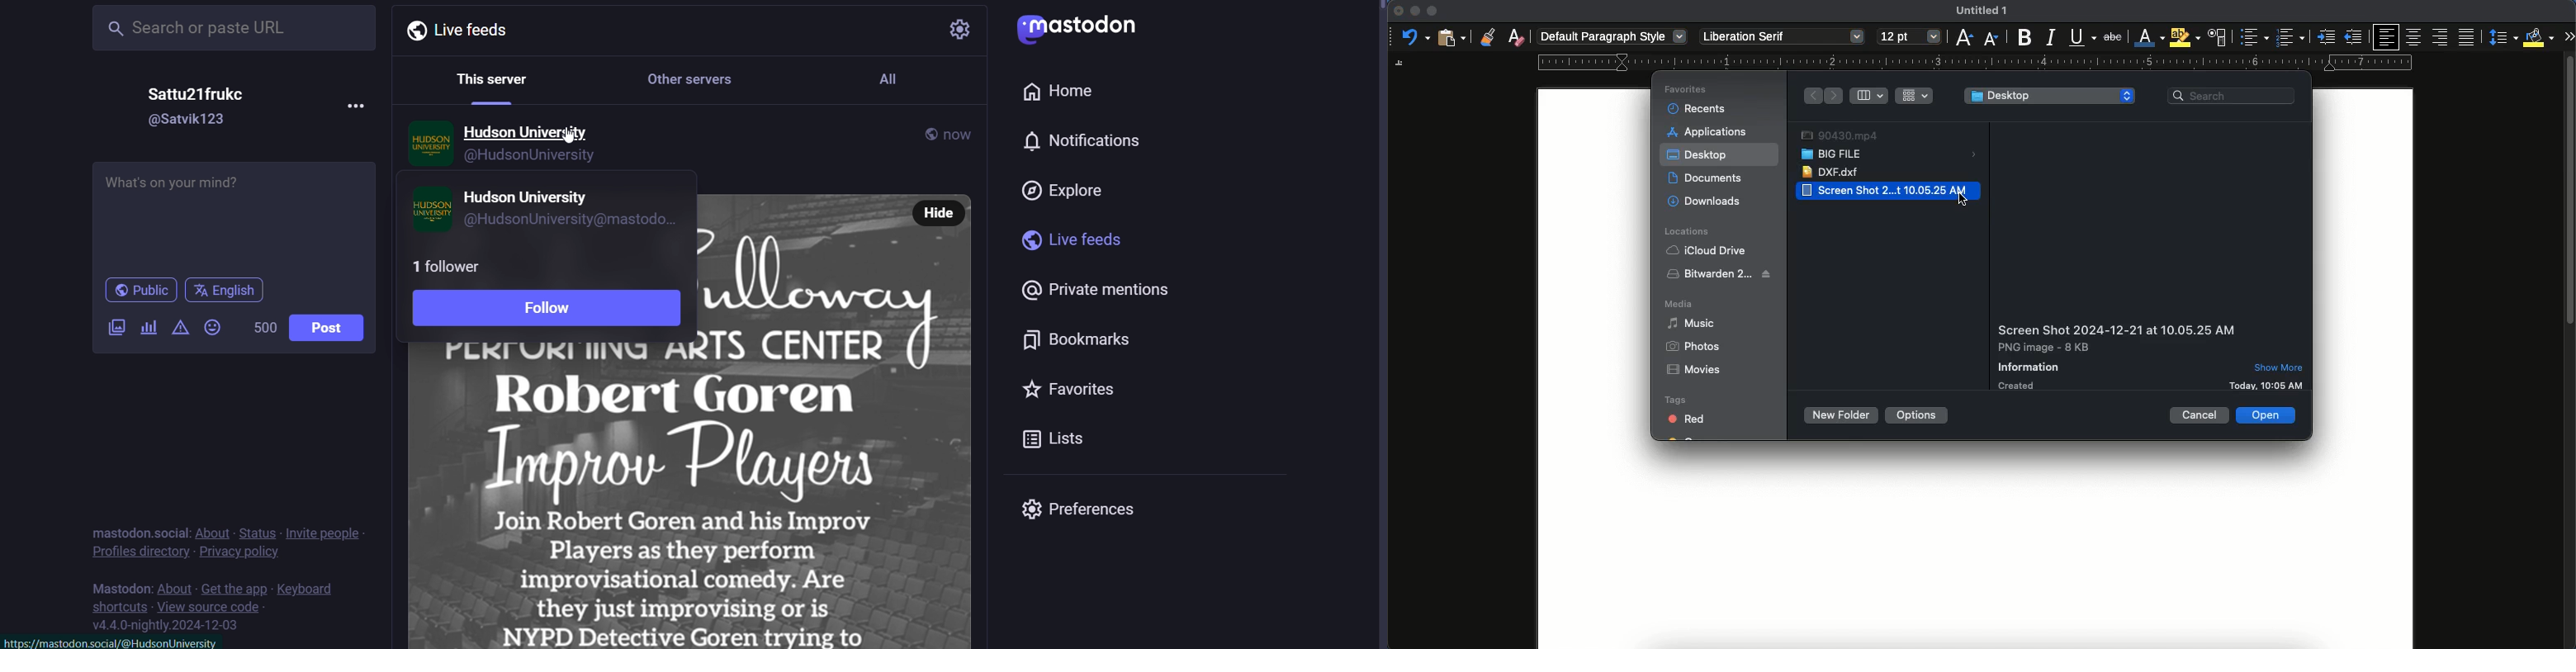 This screenshot has height=672, width=2576. Describe the element at coordinates (264, 329) in the screenshot. I see `500` at that location.